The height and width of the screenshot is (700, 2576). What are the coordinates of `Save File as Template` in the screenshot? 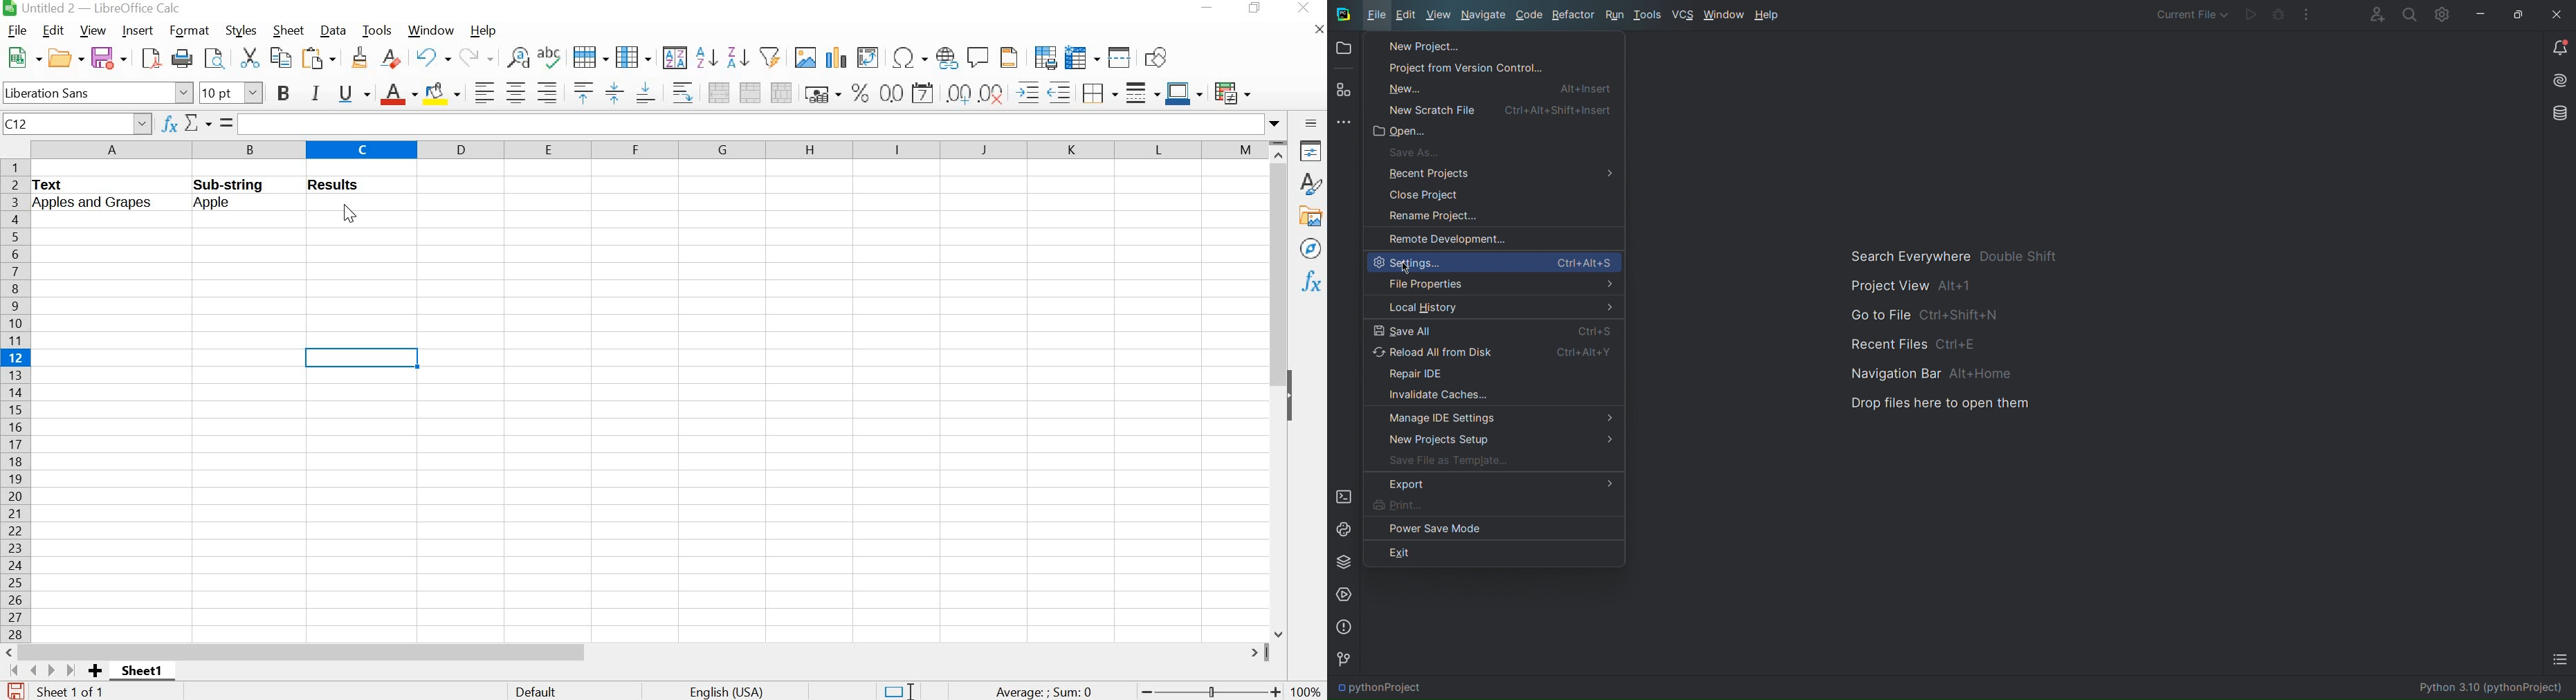 It's located at (1492, 461).